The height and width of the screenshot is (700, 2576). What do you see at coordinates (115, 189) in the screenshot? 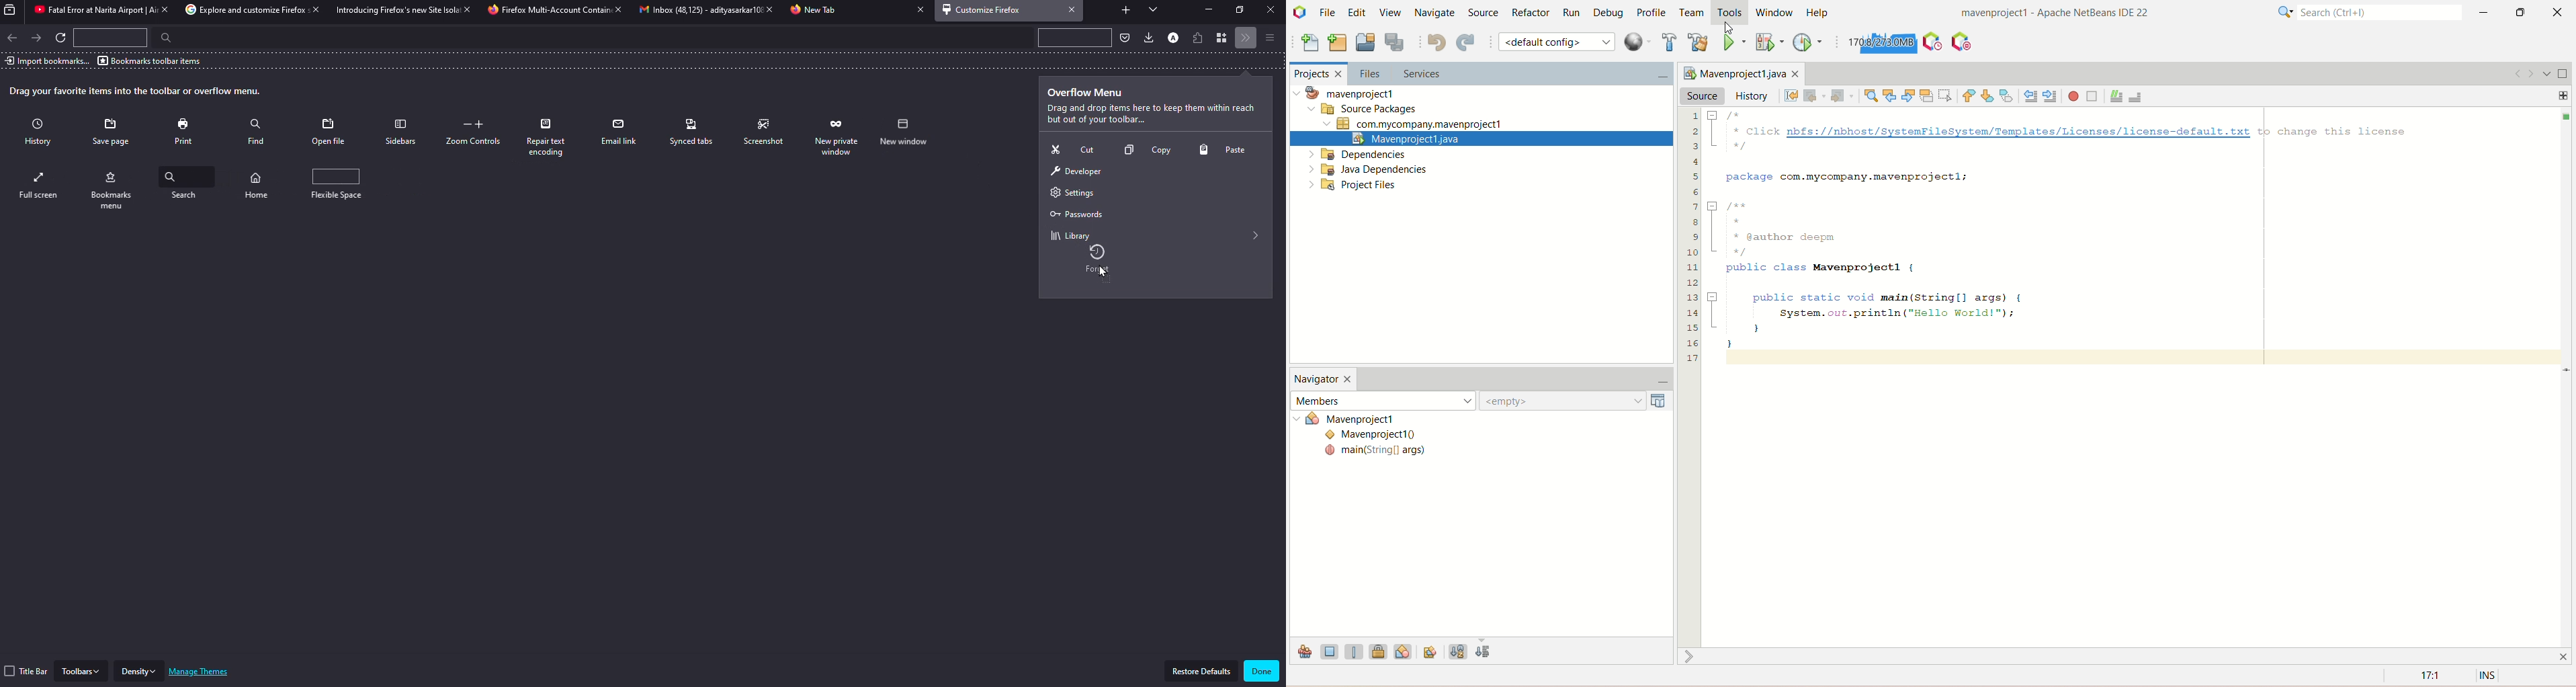
I see `full screen` at bounding box center [115, 189].